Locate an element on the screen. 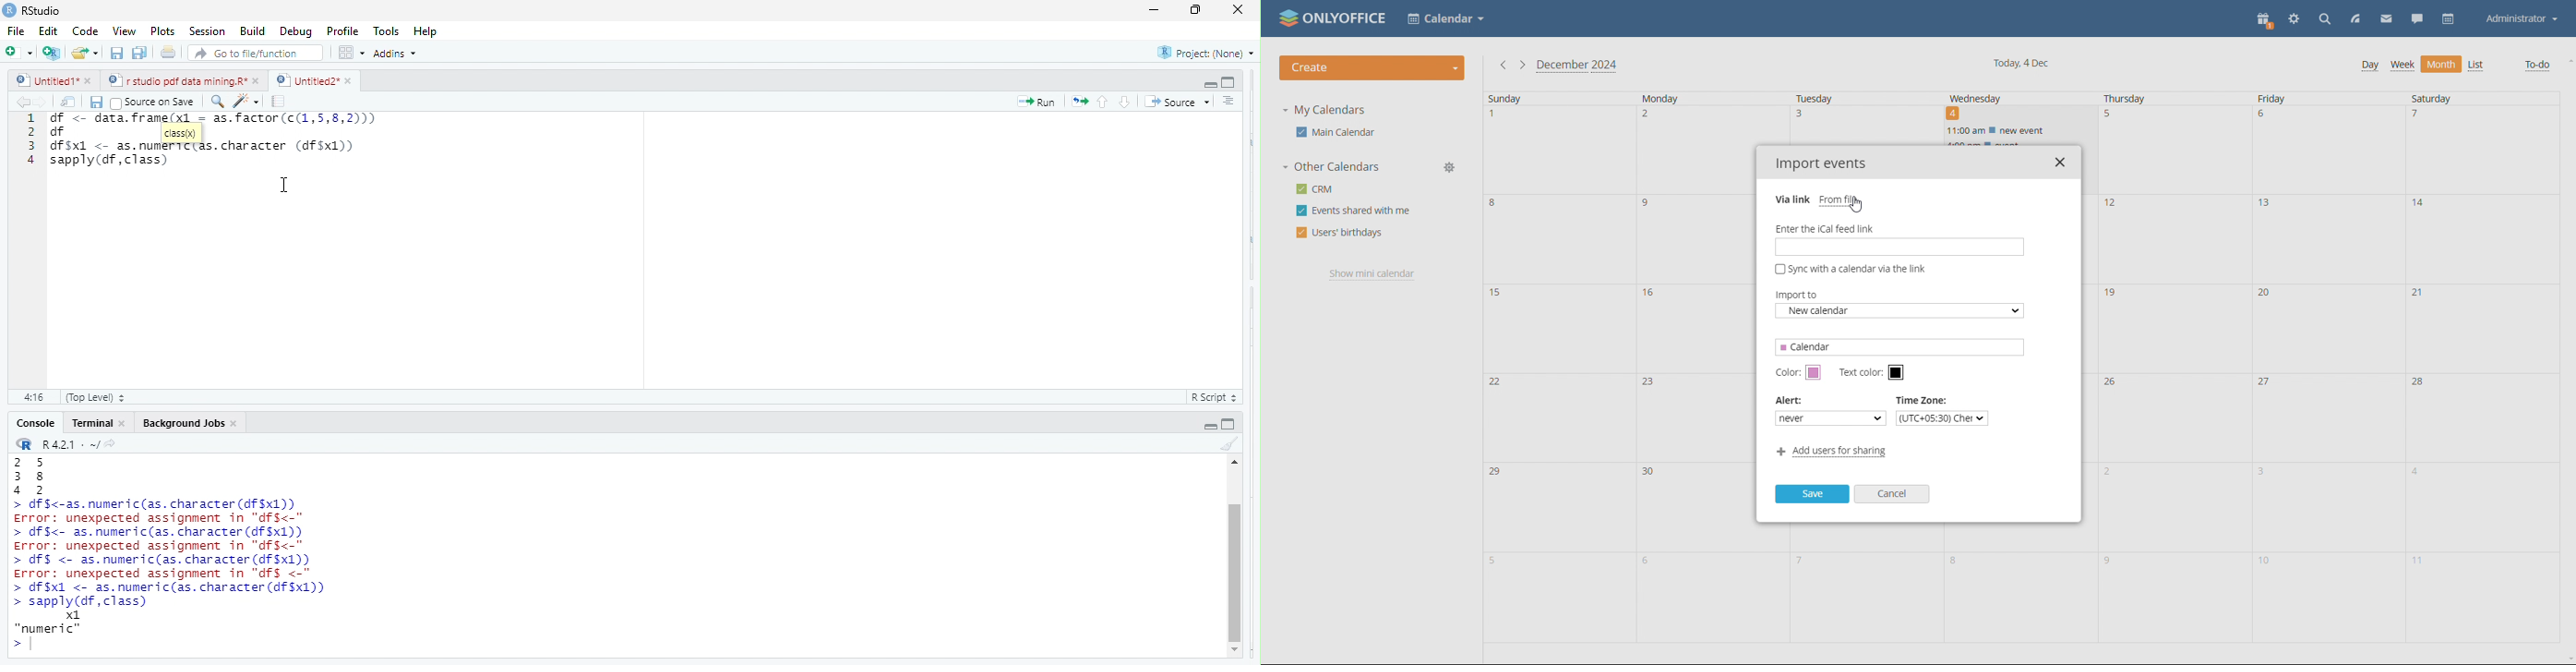 The image size is (2576, 672). r studio is located at coordinates (42, 10).